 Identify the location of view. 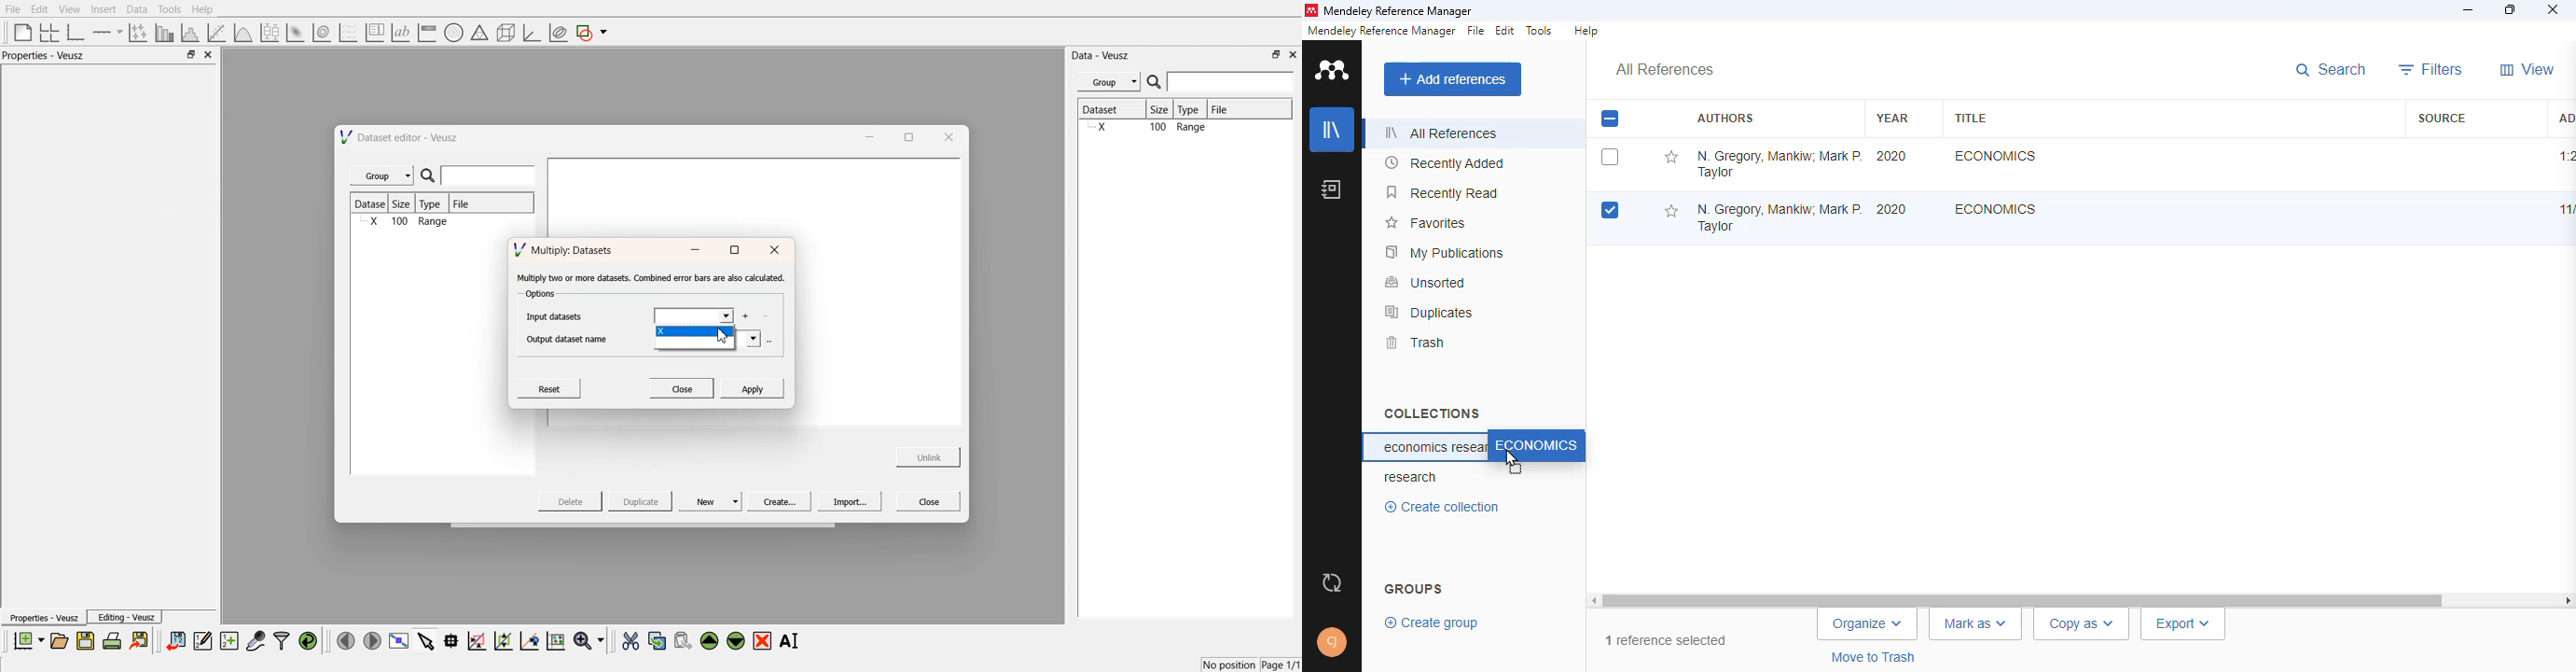
(2528, 69).